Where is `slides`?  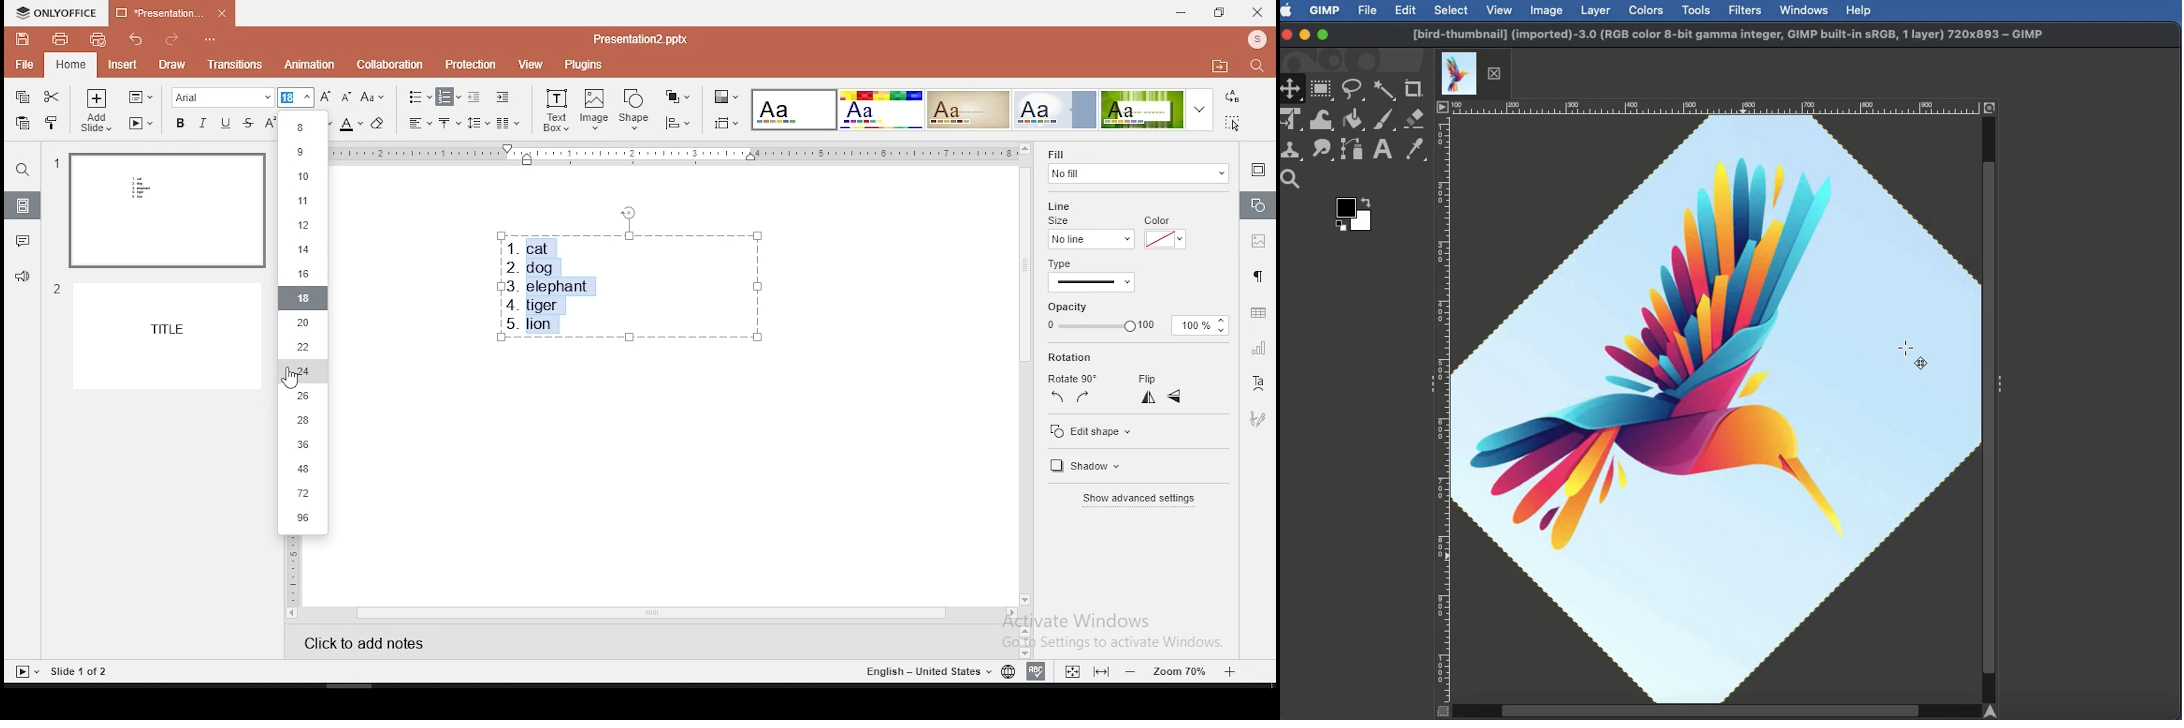 slides is located at coordinates (22, 206).